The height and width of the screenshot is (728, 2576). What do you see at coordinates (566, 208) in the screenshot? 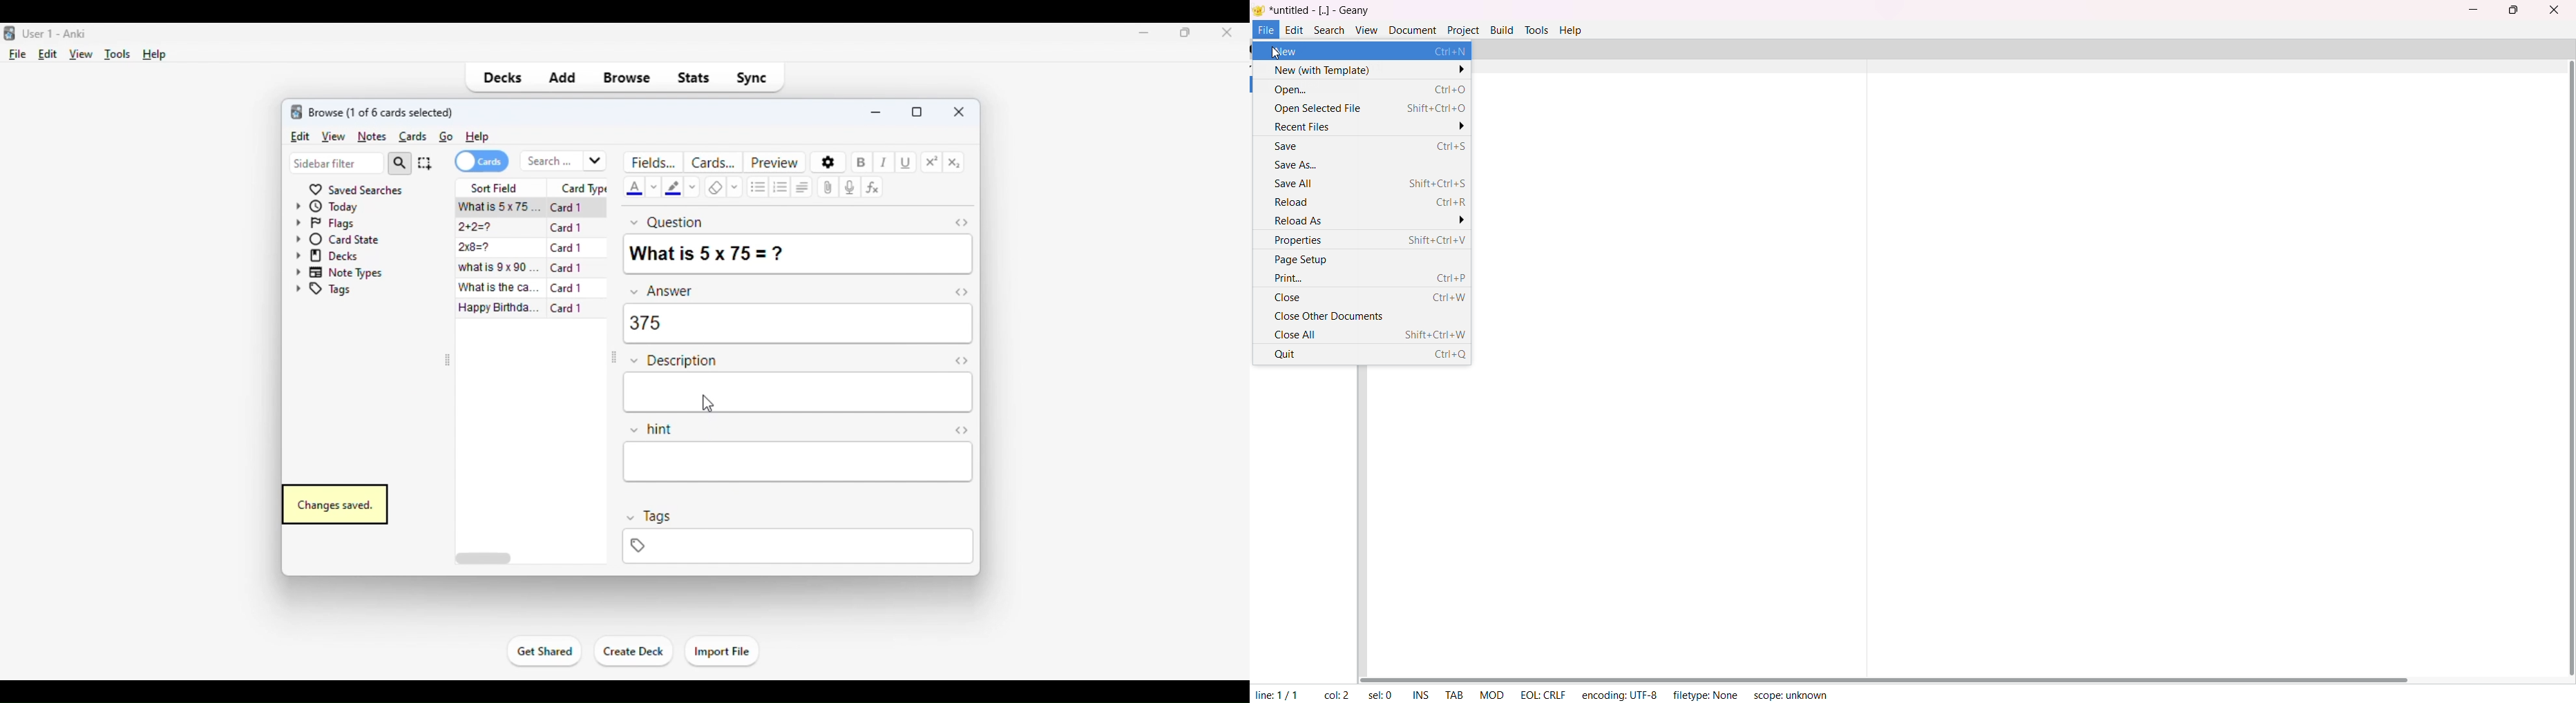
I see `card 1` at bounding box center [566, 208].